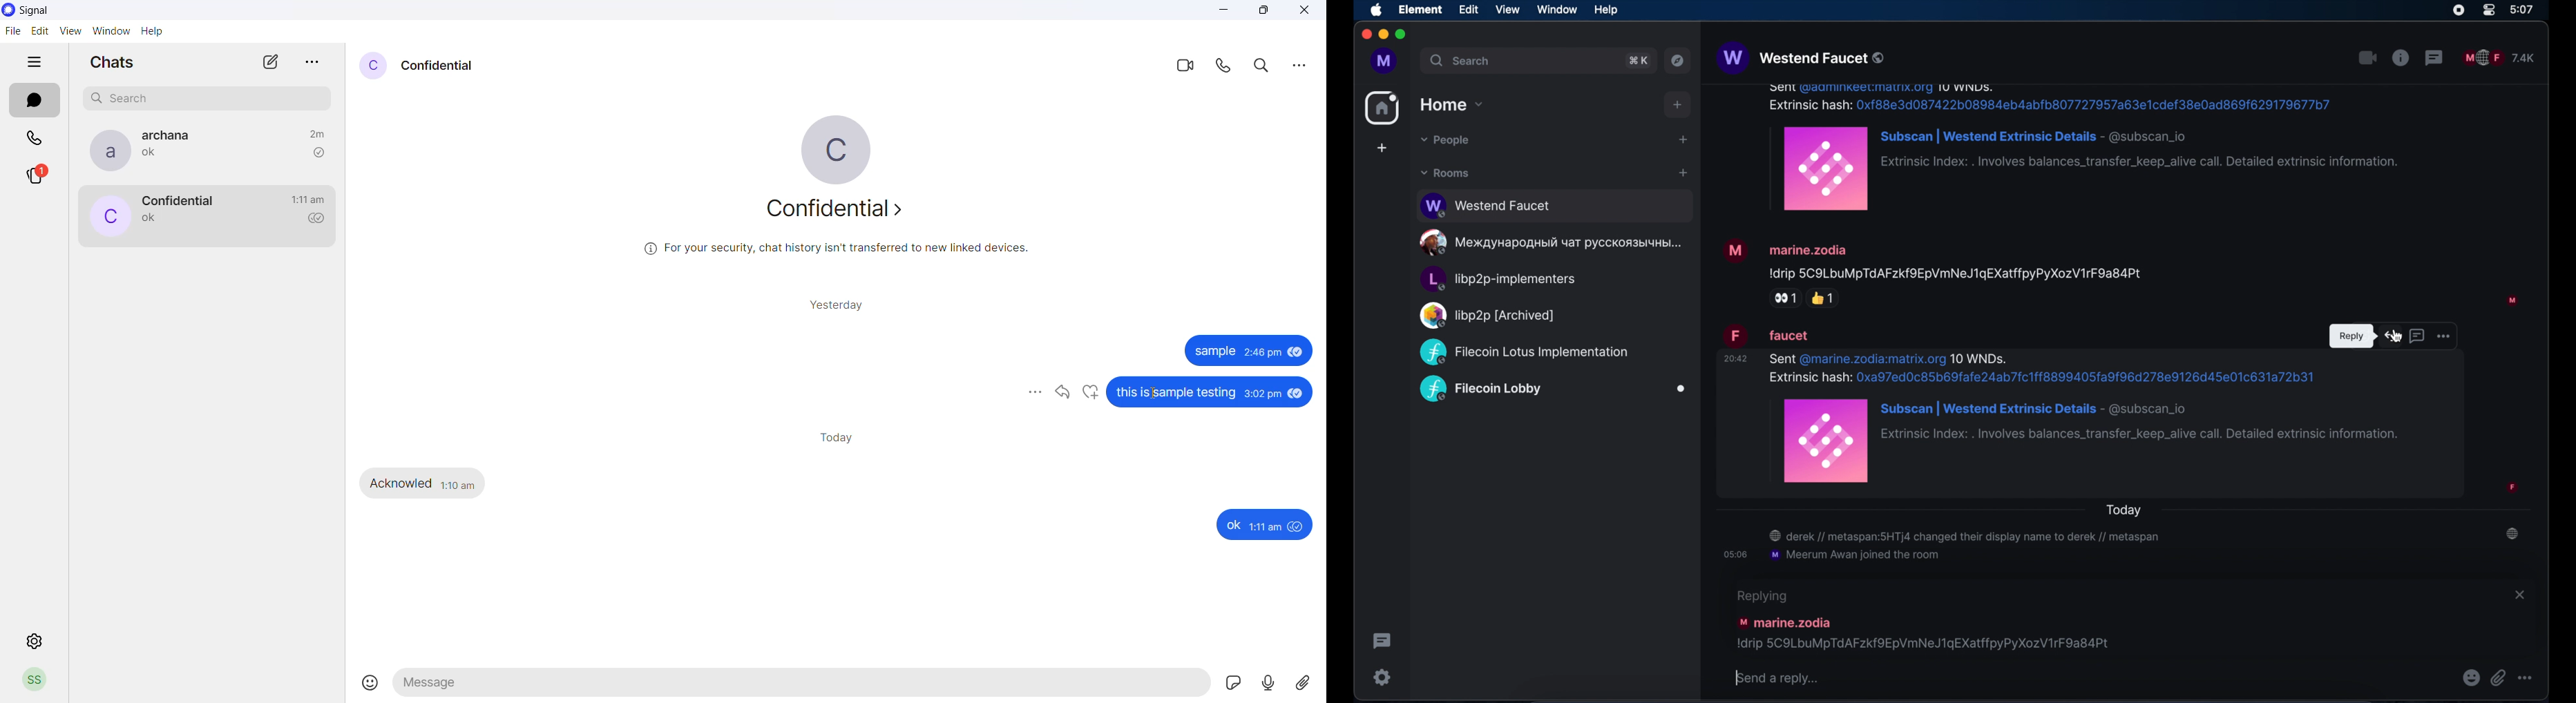 The height and width of the screenshot is (728, 2576). Describe the element at coordinates (308, 200) in the screenshot. I see `last message time` at that location.